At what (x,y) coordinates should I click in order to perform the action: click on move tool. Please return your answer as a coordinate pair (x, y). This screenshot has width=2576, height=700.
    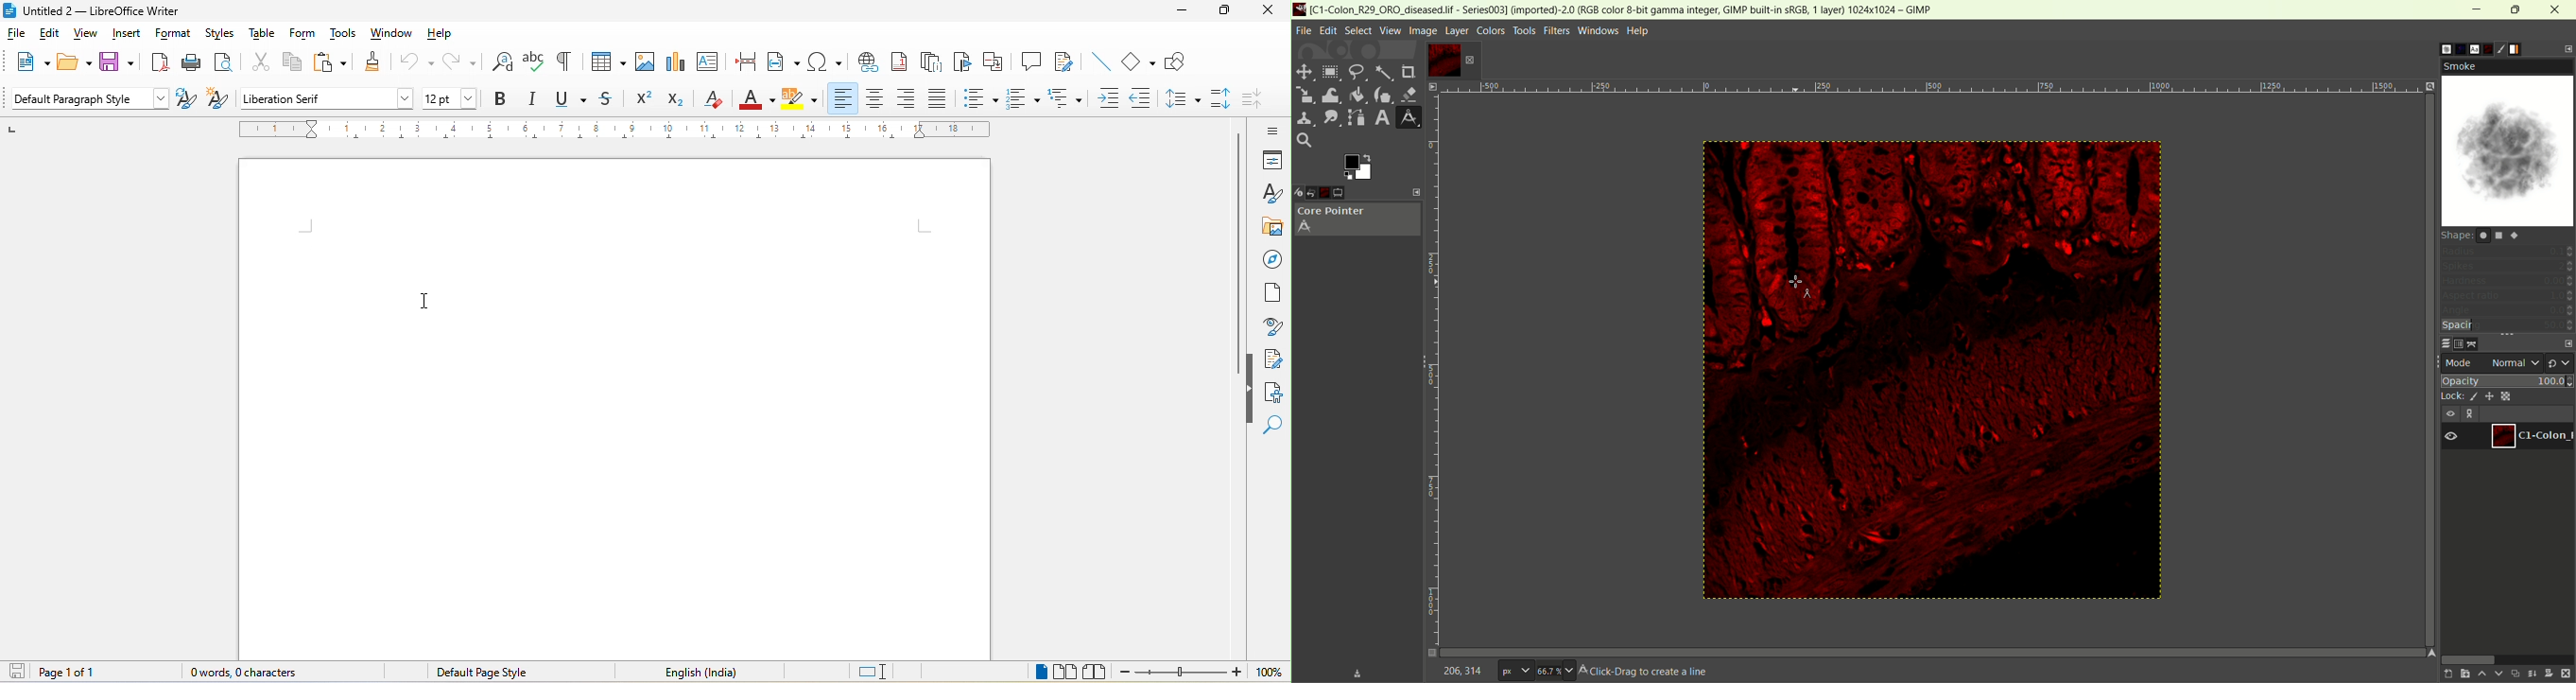
    Looking at the image, I should click on (1303, 70).